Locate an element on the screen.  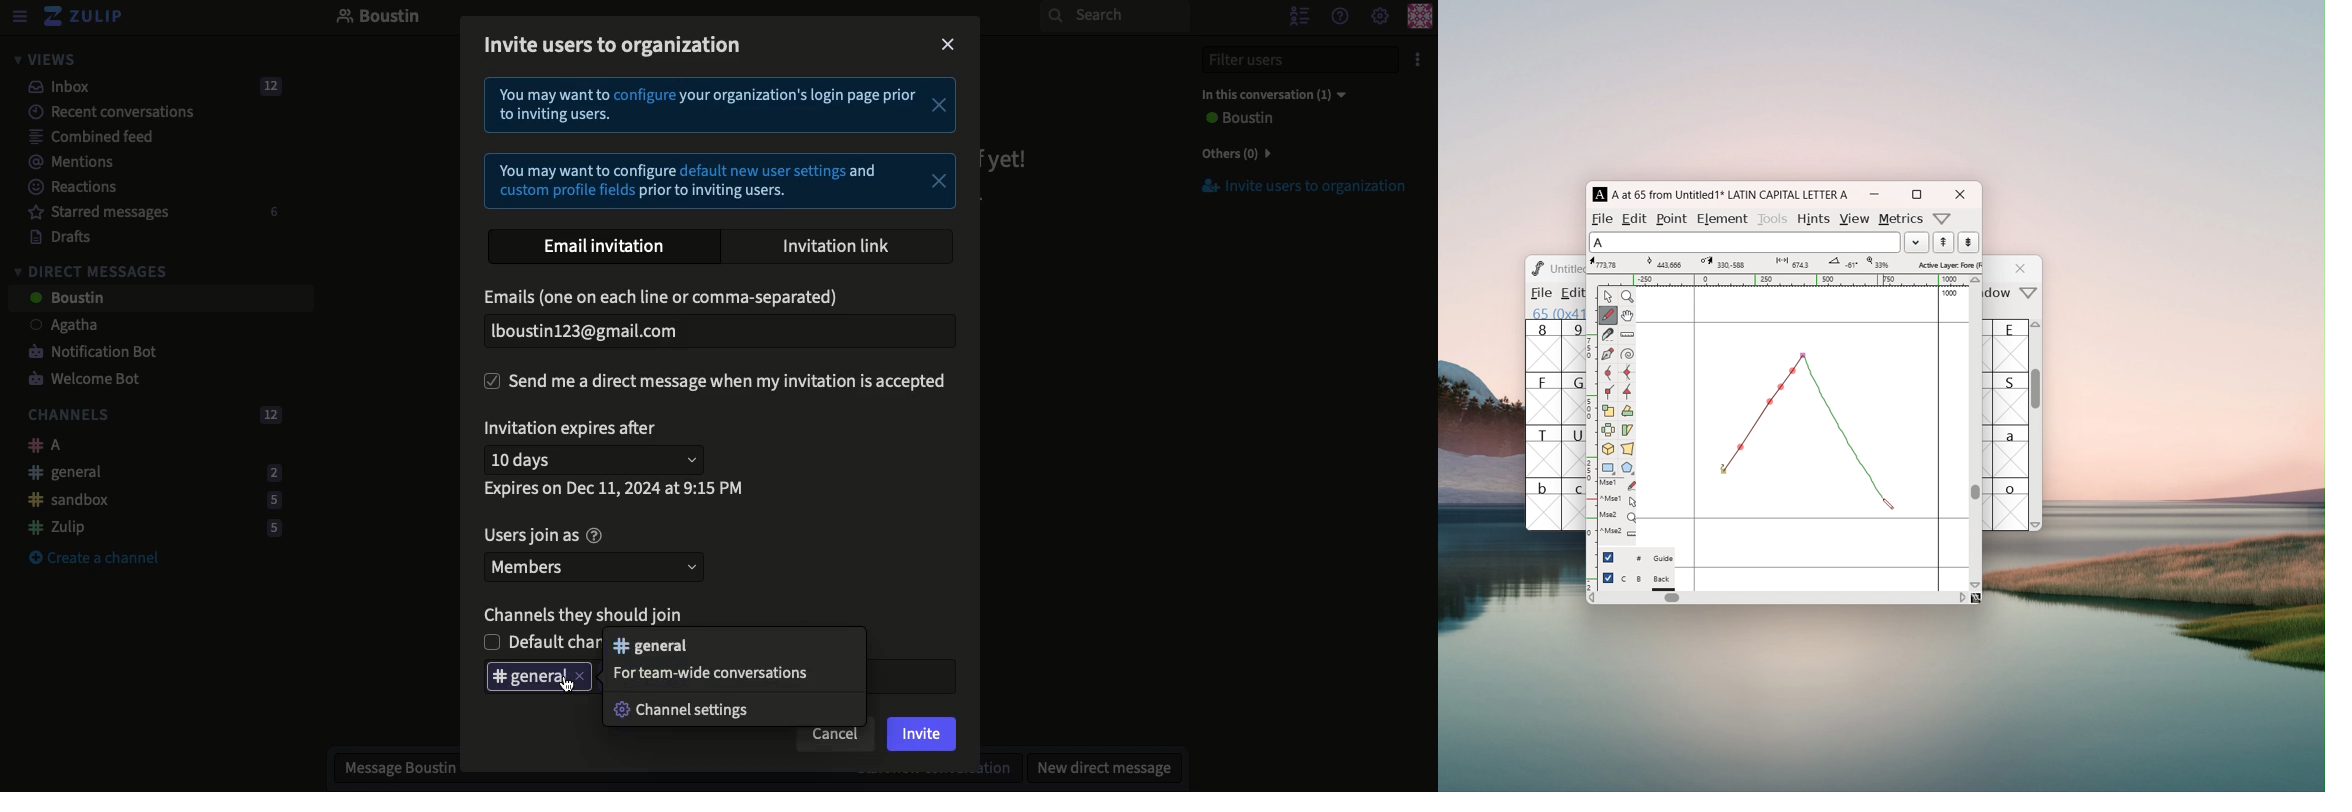
coordinates of cursor destination is located at coordinates (1721, 263).